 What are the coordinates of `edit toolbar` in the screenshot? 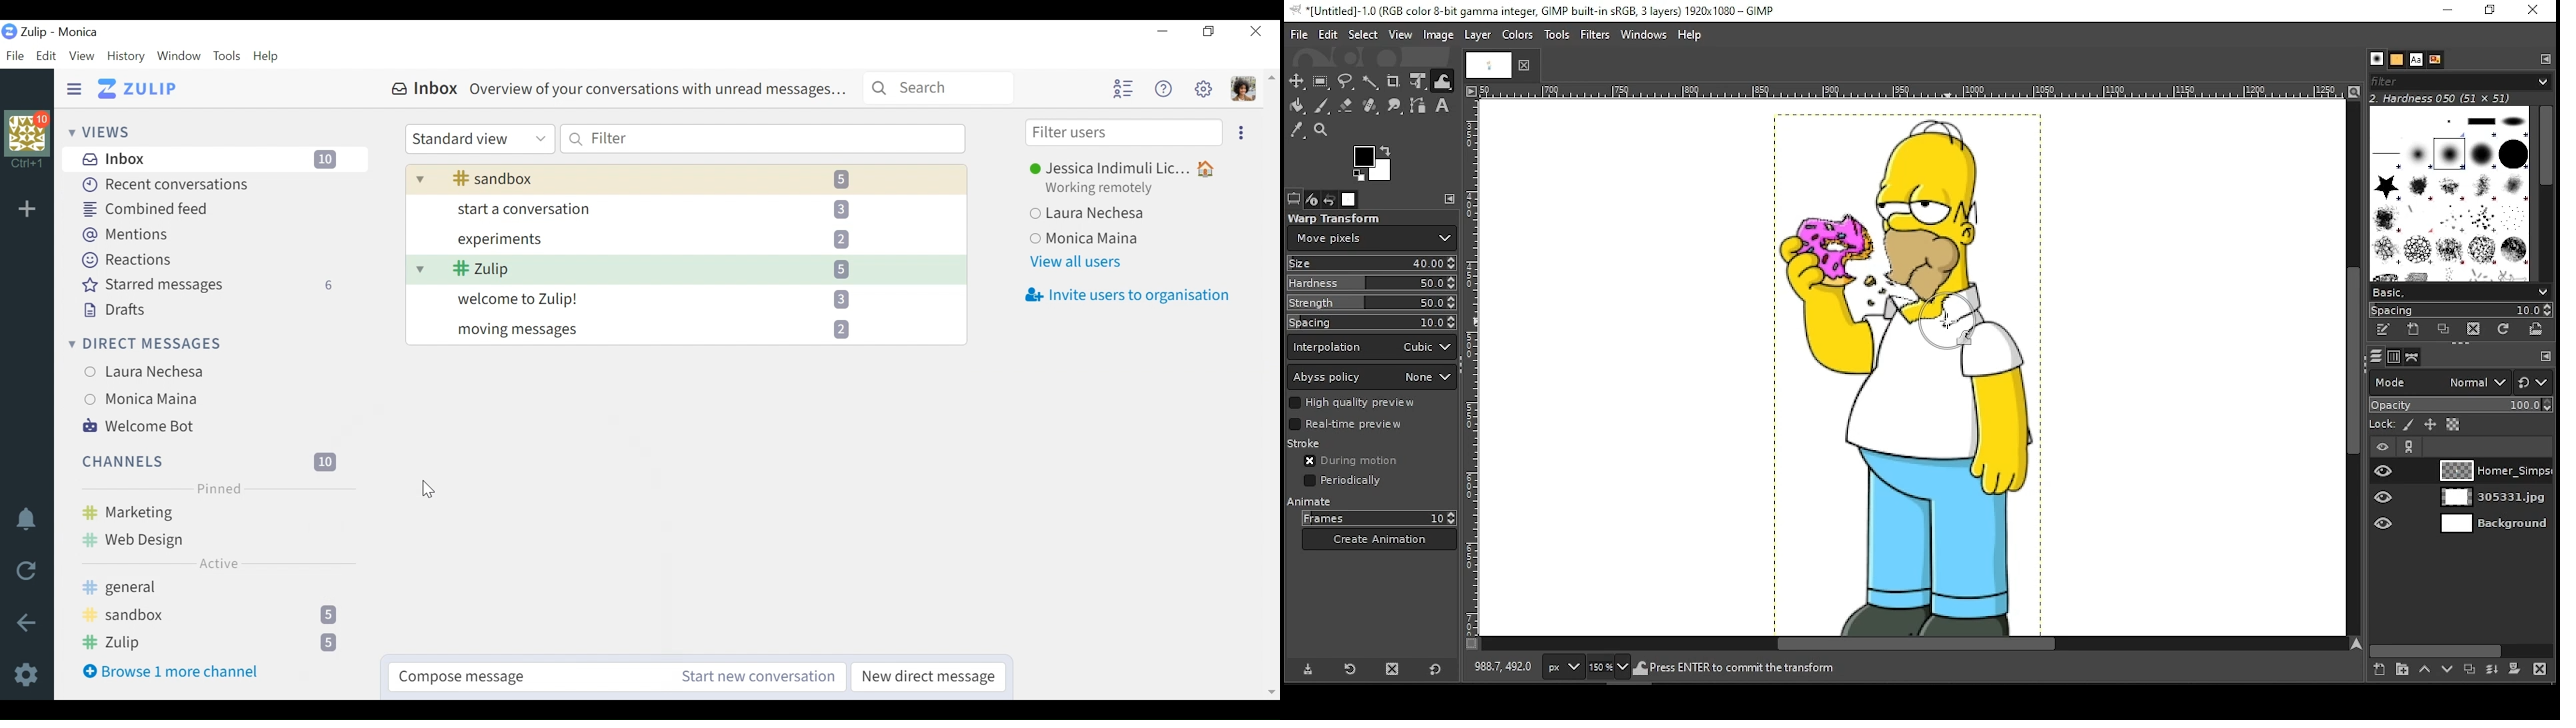 It's located at (2542, 356).